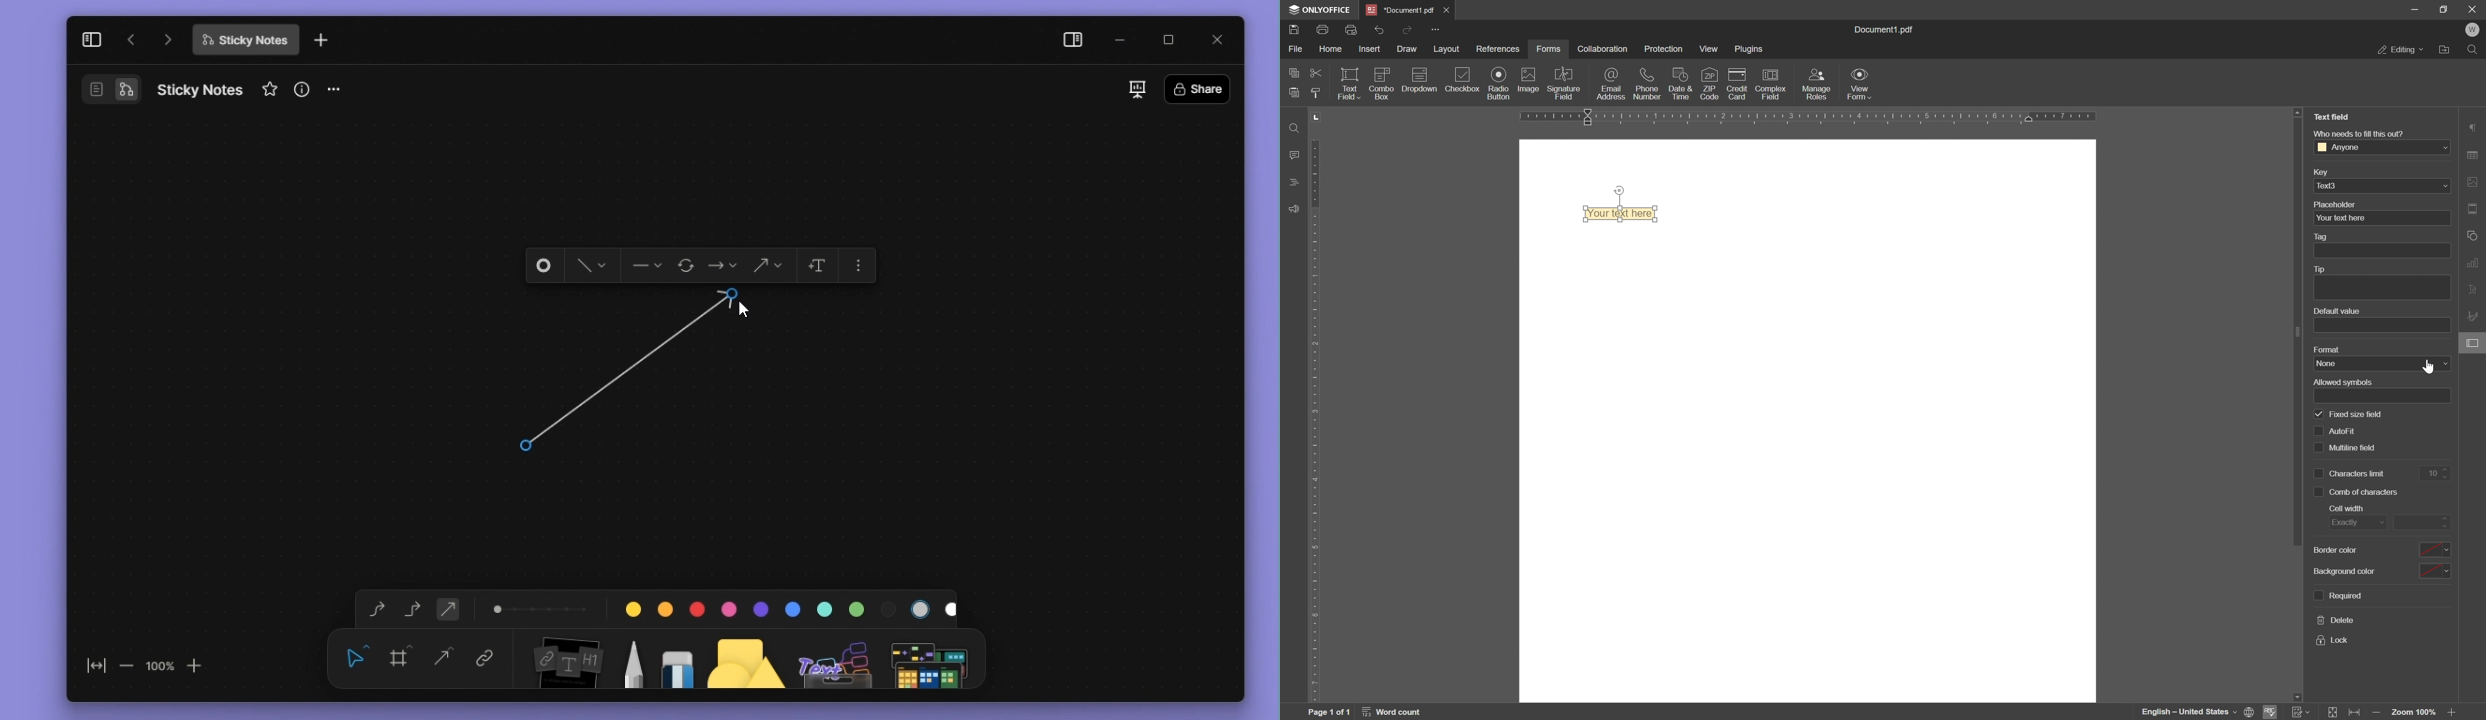 Image resolution: width=2492 pixels, height=728 pixels. I want to click on radio button, so click(1497, 83).